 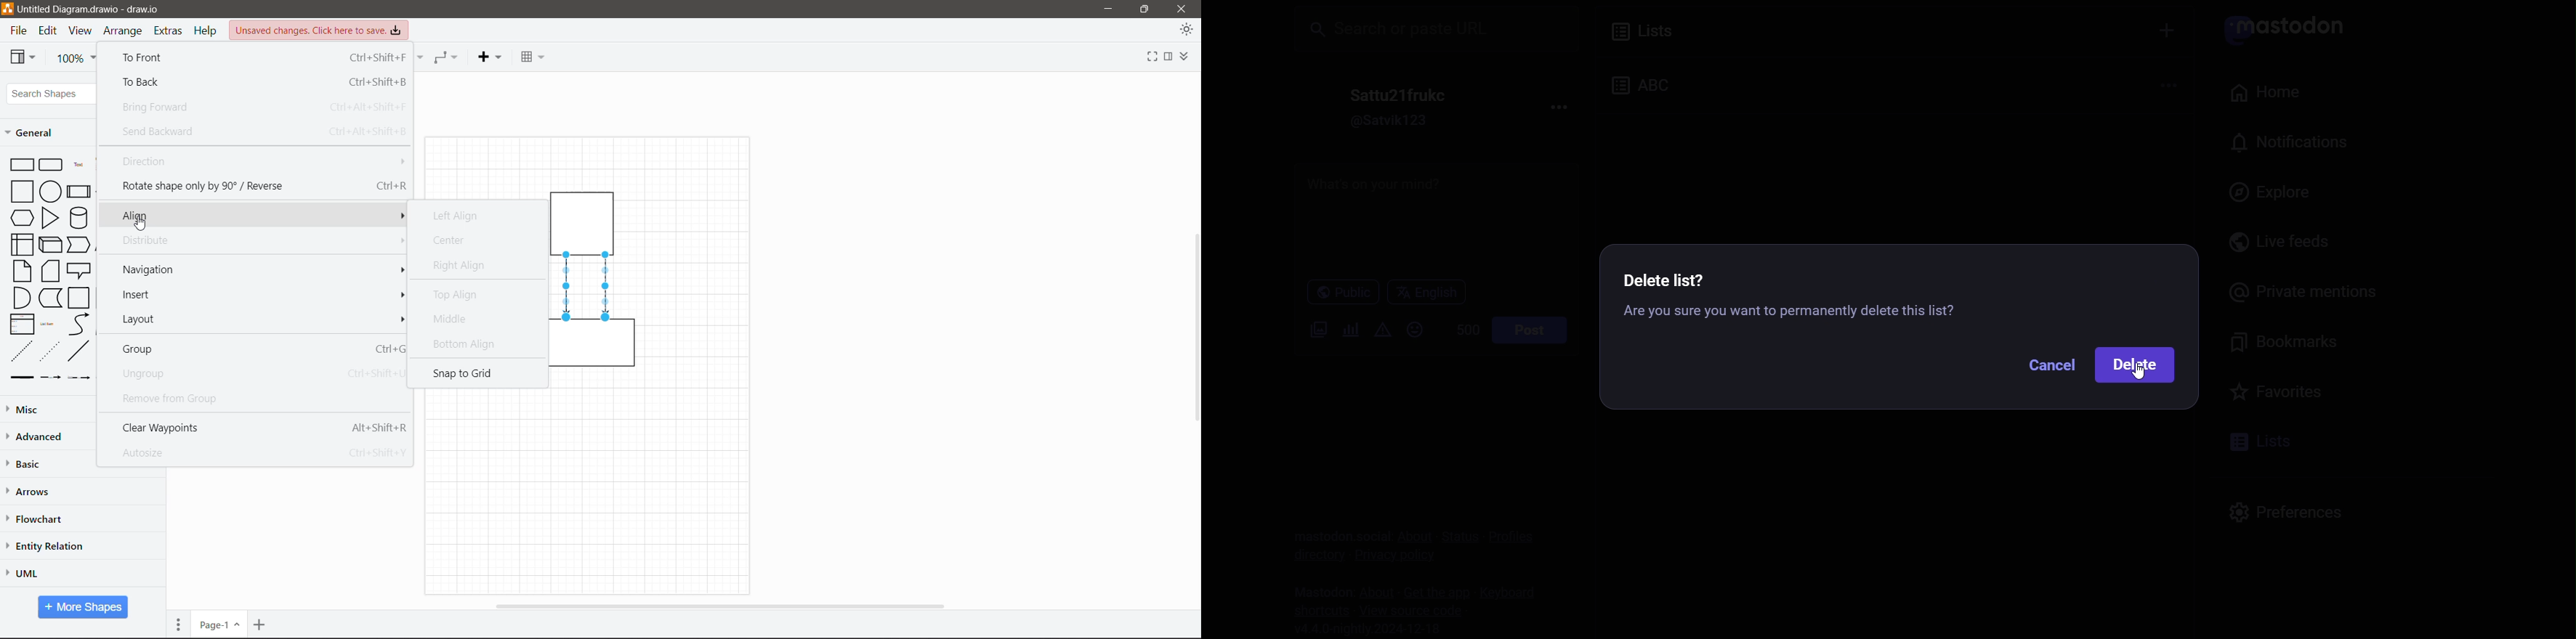 I want to click on Direction, so click(x=261, y=161).